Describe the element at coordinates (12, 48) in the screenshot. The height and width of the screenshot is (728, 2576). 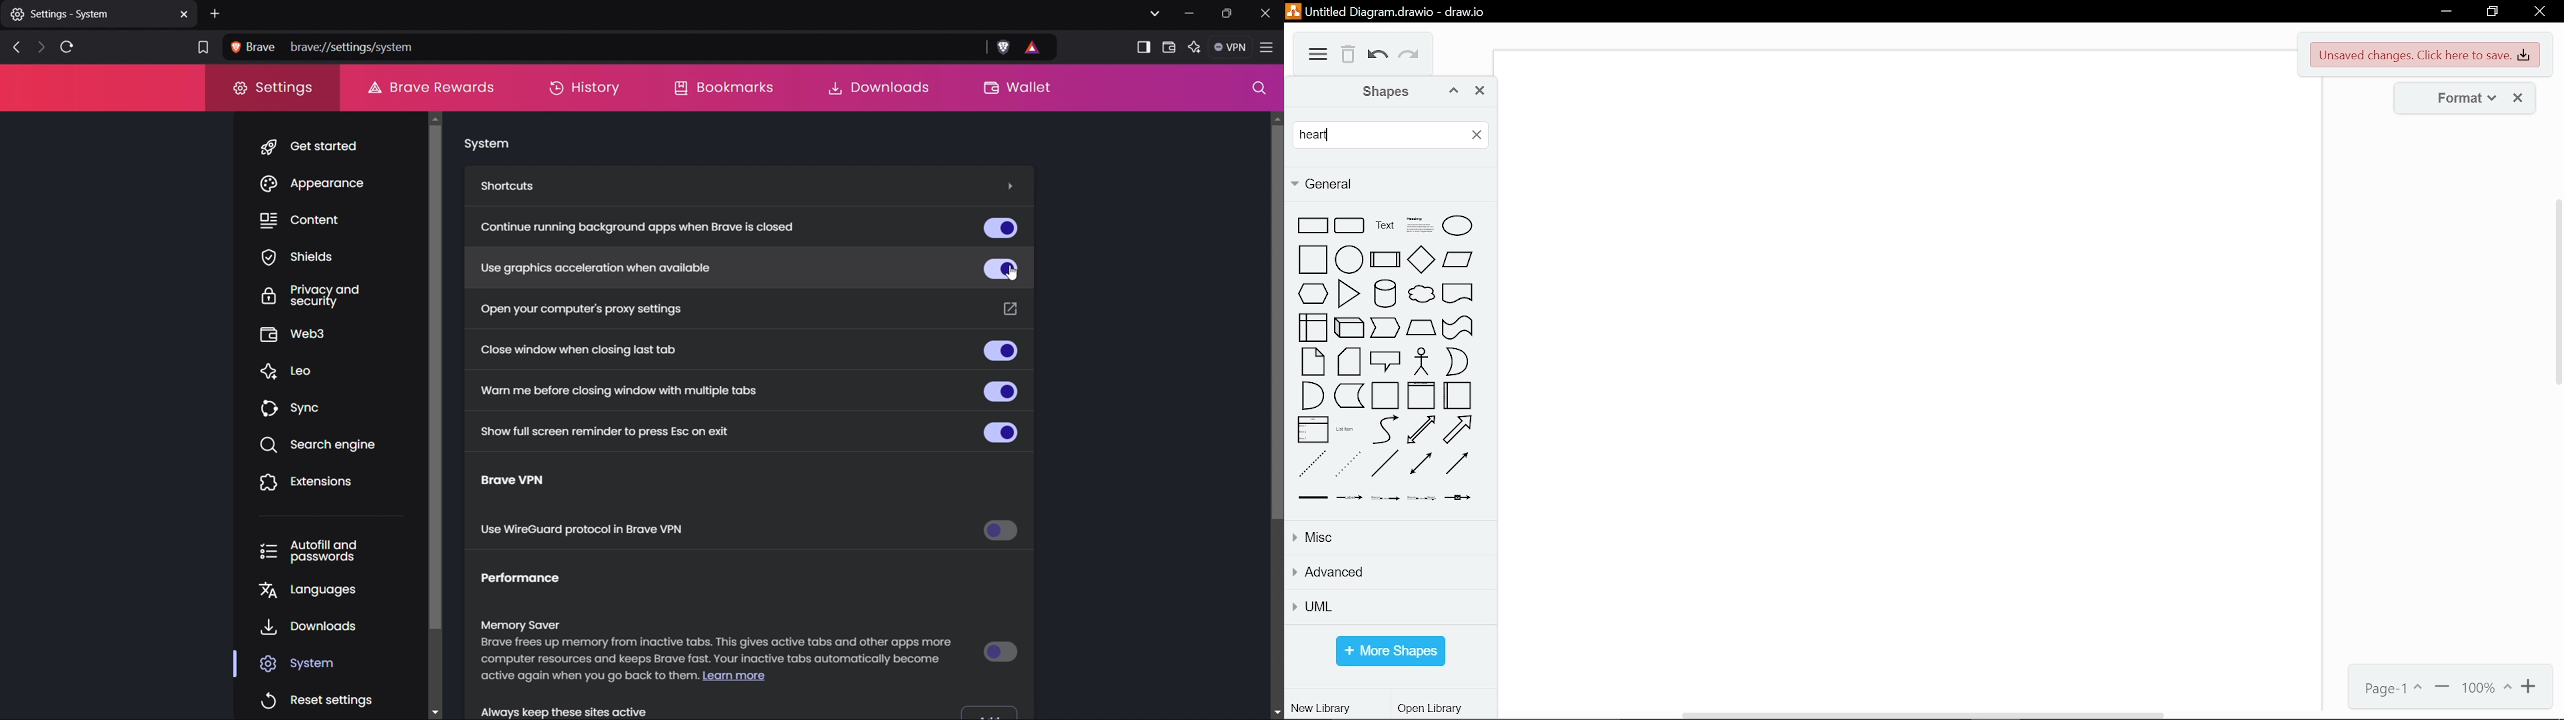
I see `Previous Tab` at that location.